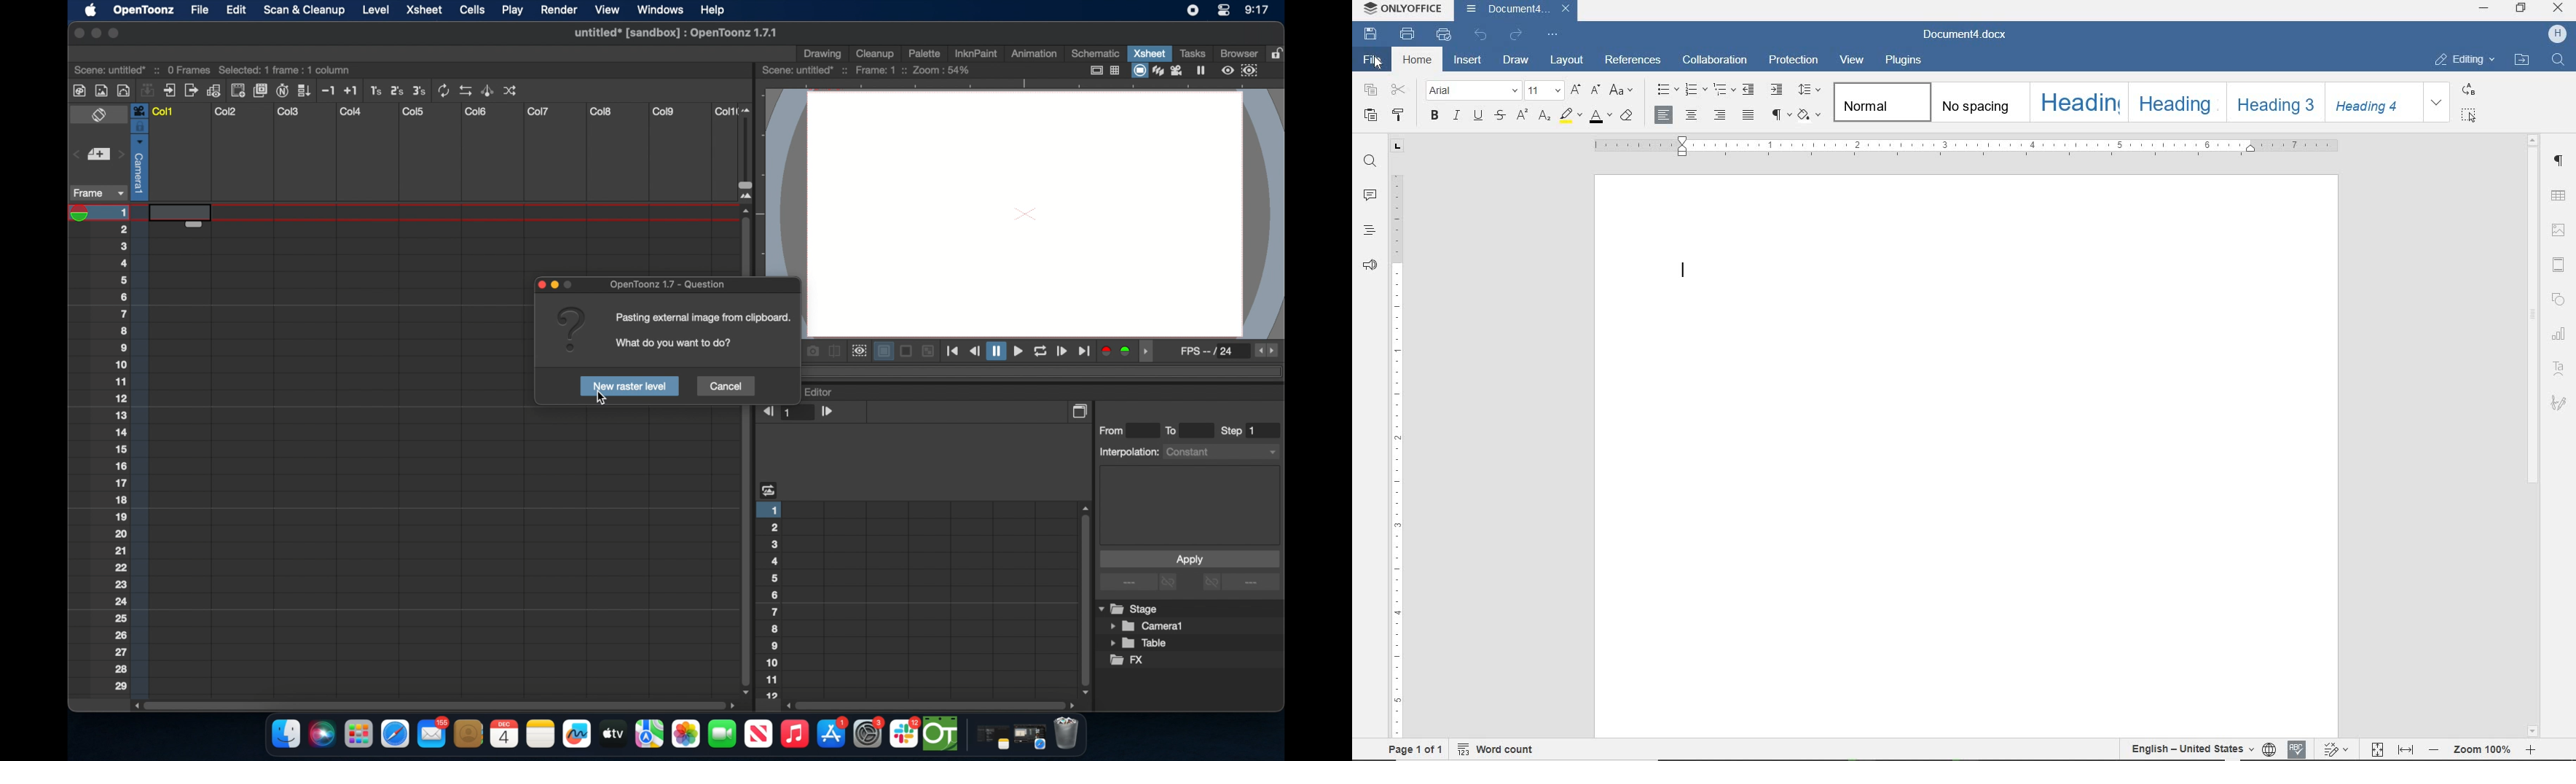 The width and height of the screenshot is (2576, 784). Describe the element at coordinates (2558, 299) in the screenshot. I see `shape` at that location.